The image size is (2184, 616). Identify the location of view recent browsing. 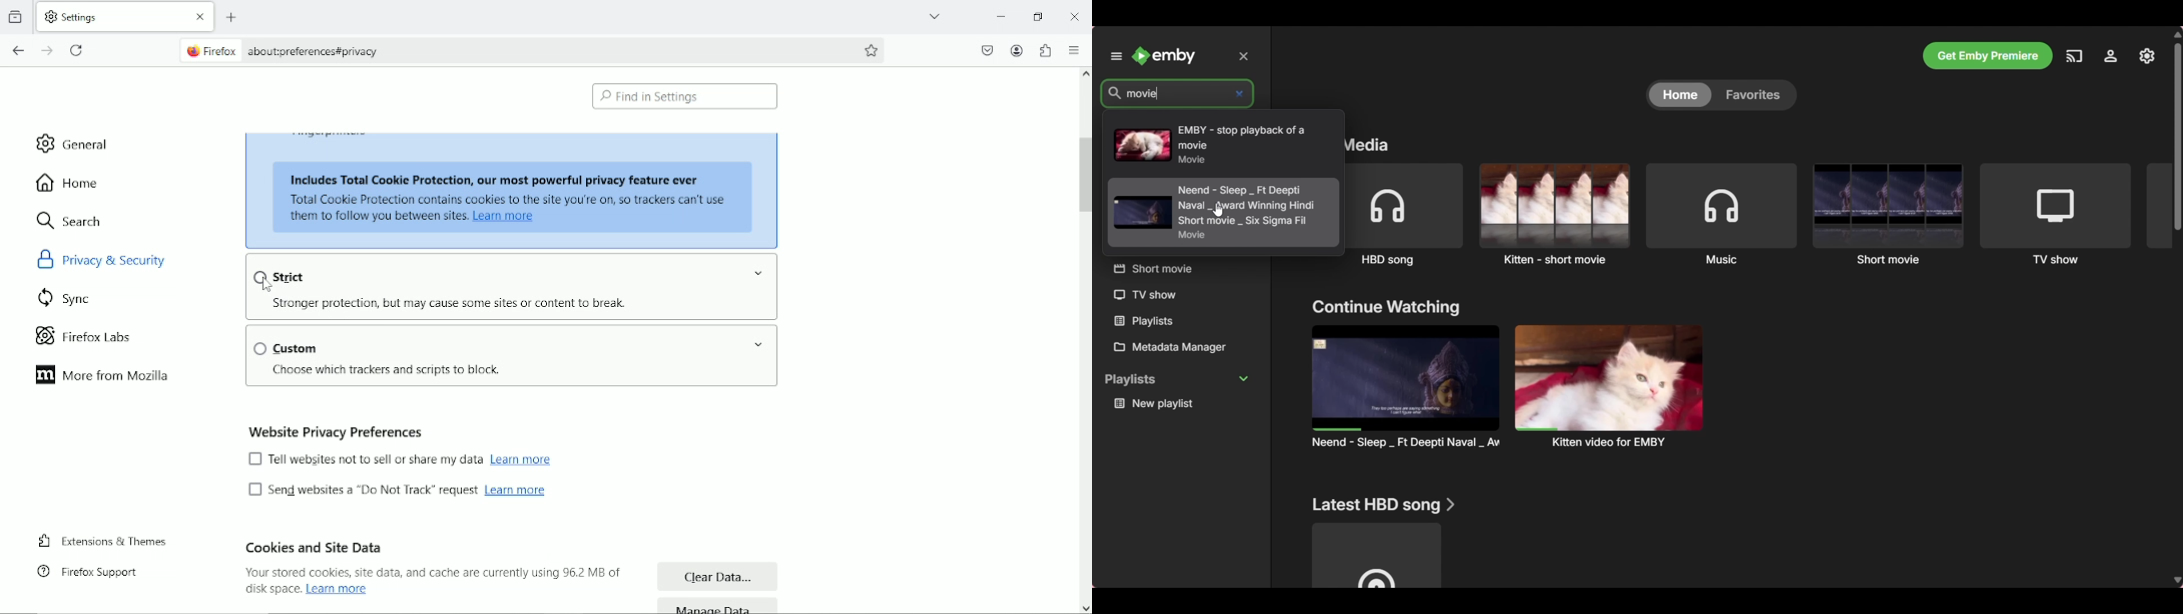
(17, 15).